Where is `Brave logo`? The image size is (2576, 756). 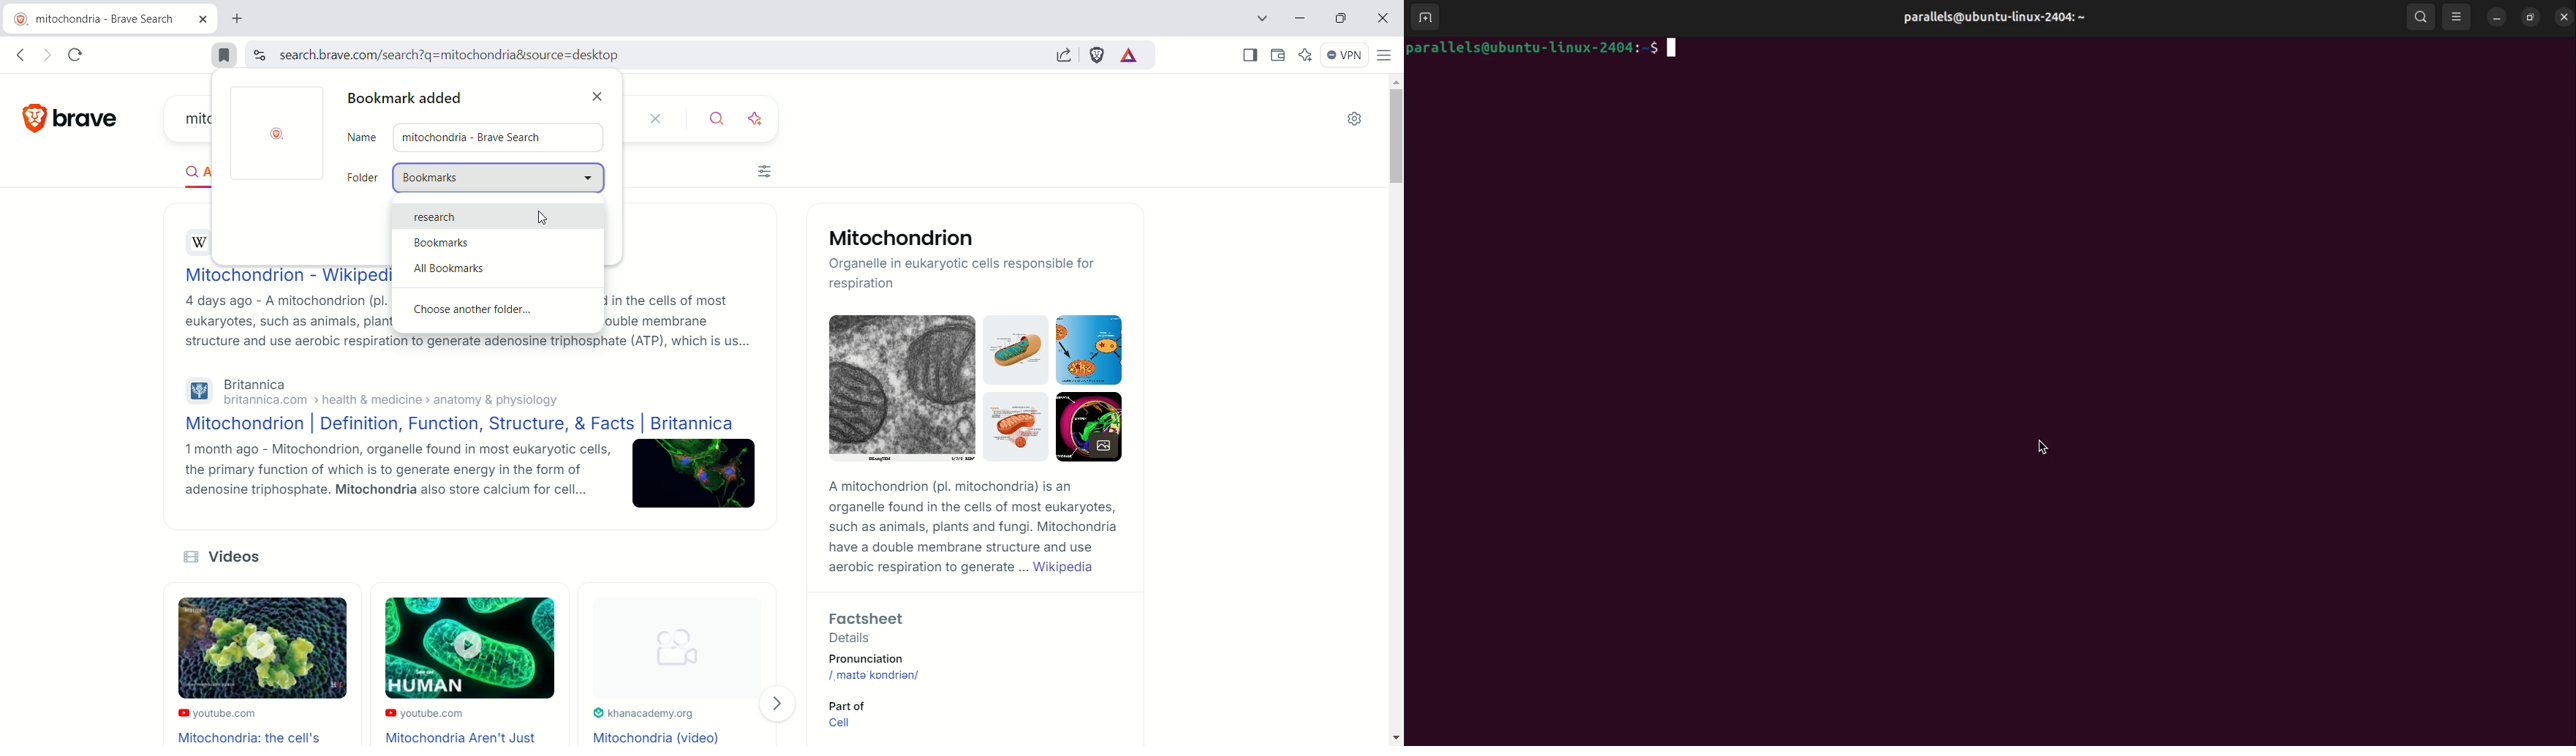
Brave logo is located at coordinates (279, 135).